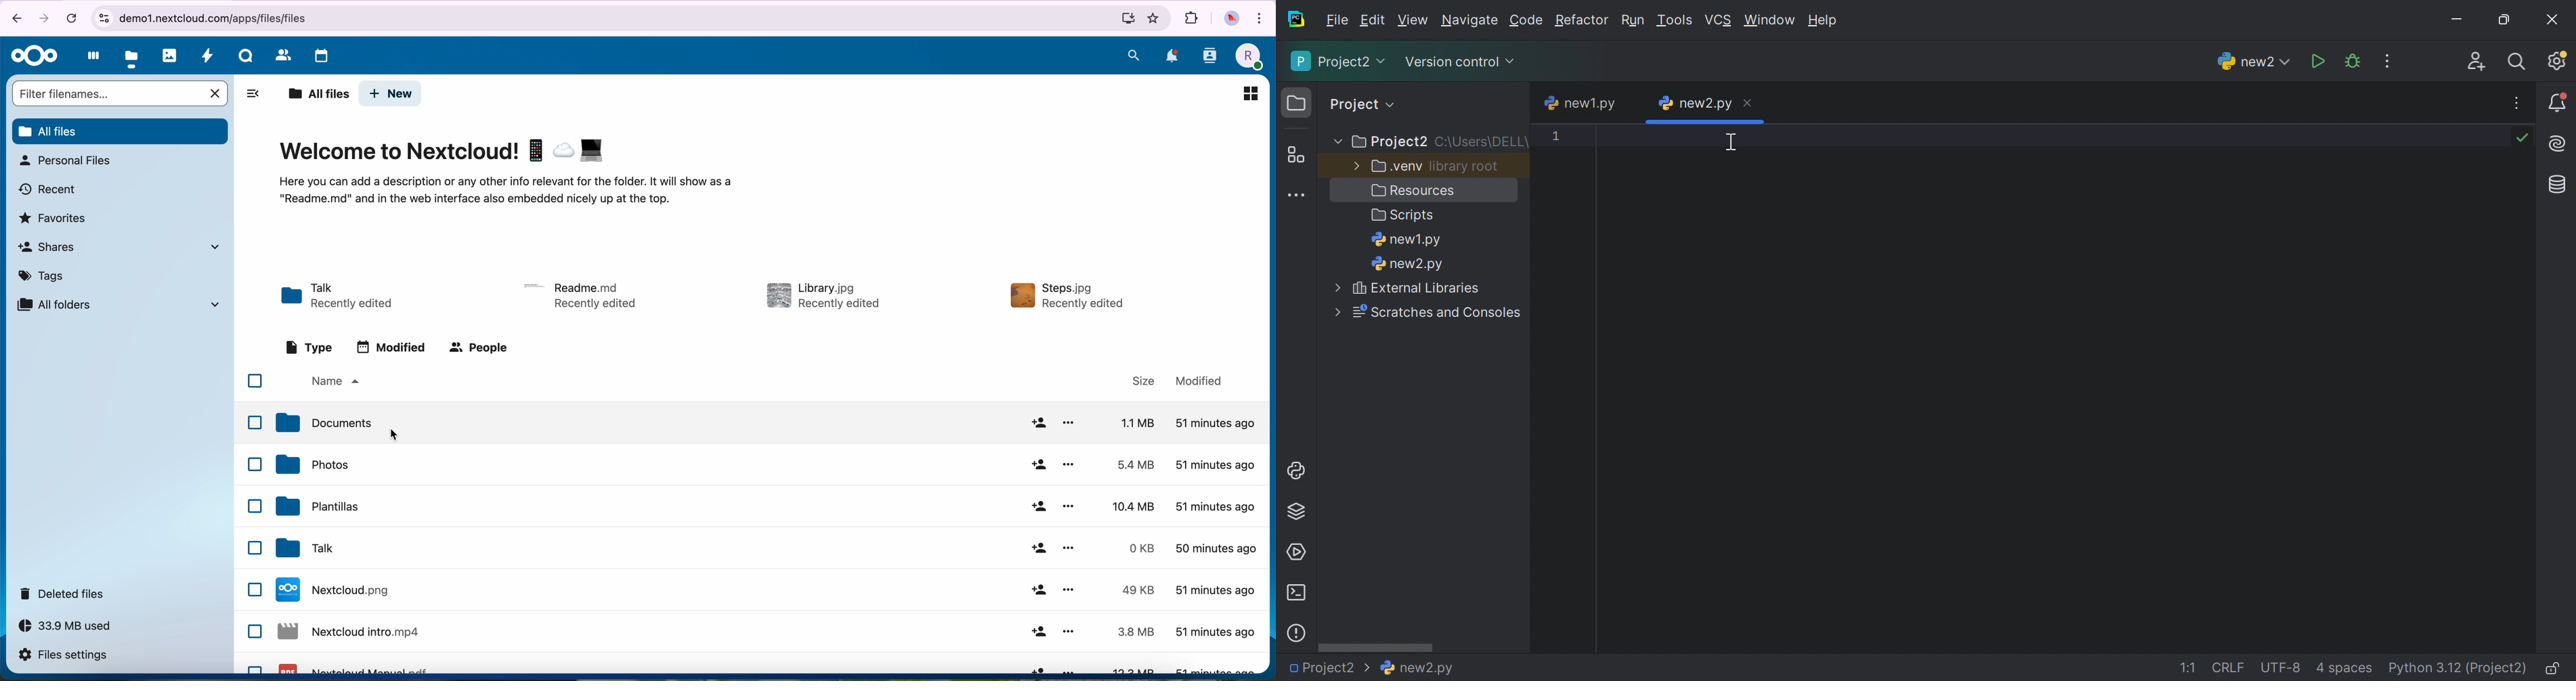  Describe the element at coordinates (1216, 549) in the screenshot. I see `modified` at that location.